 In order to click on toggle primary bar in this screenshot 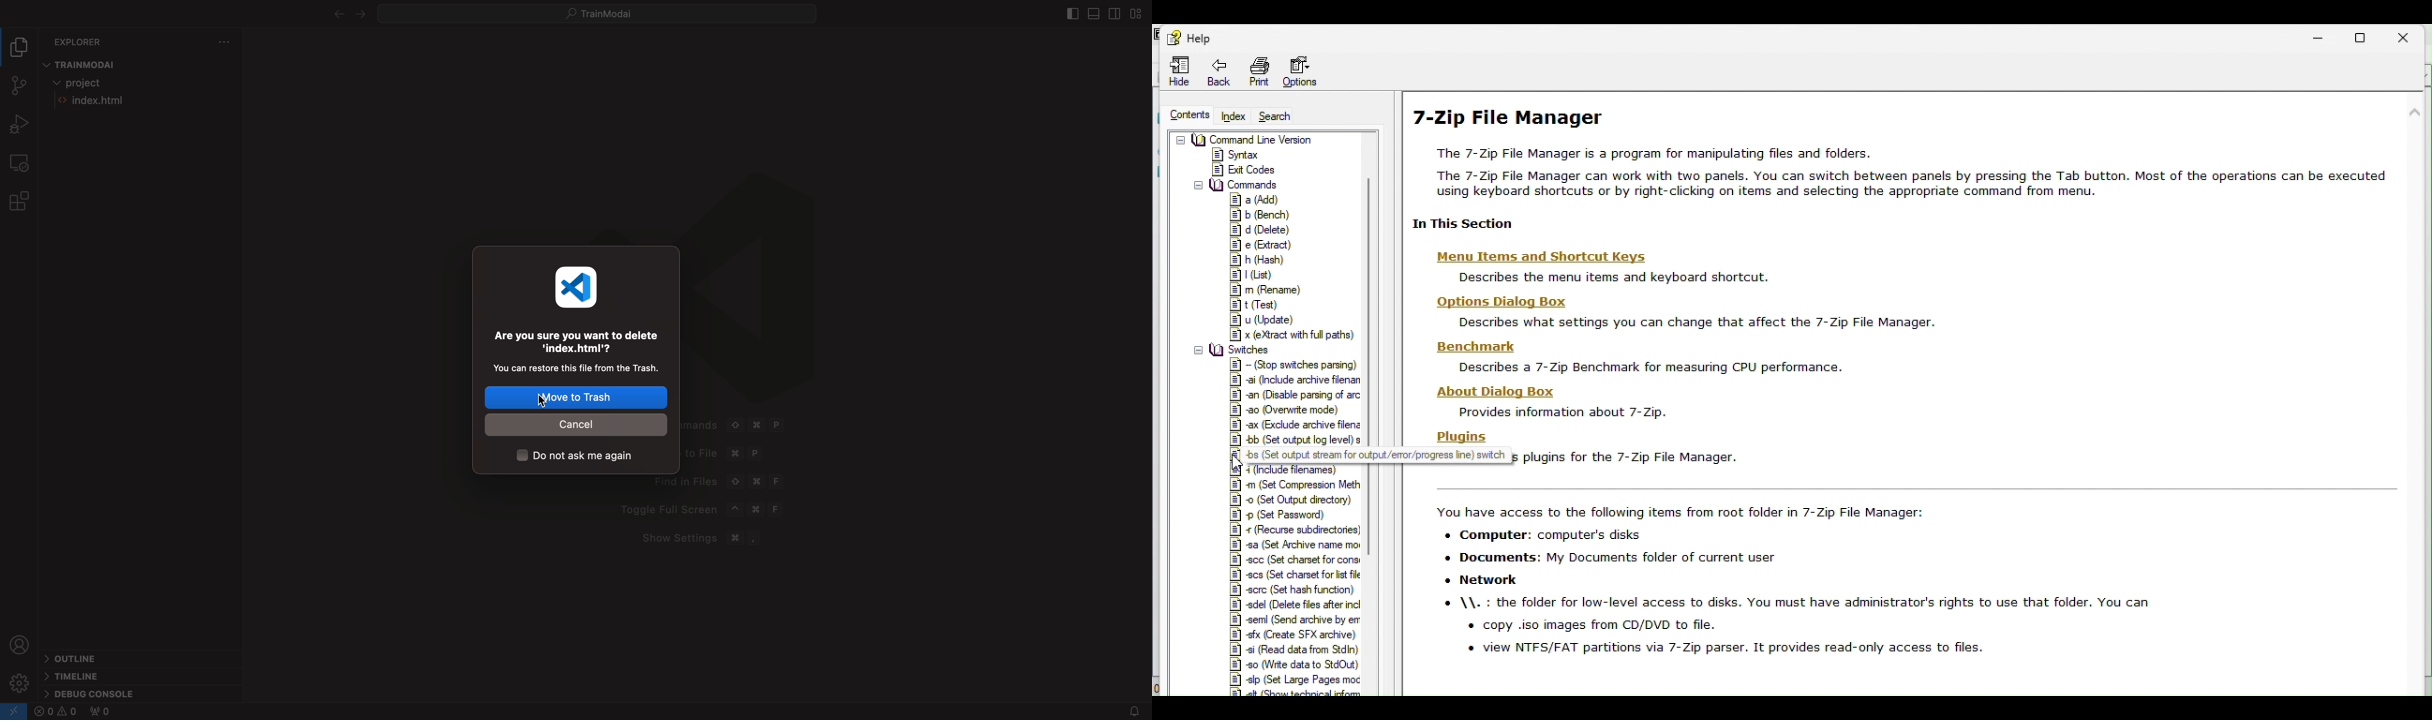, I will do `click(1092, 15)`.